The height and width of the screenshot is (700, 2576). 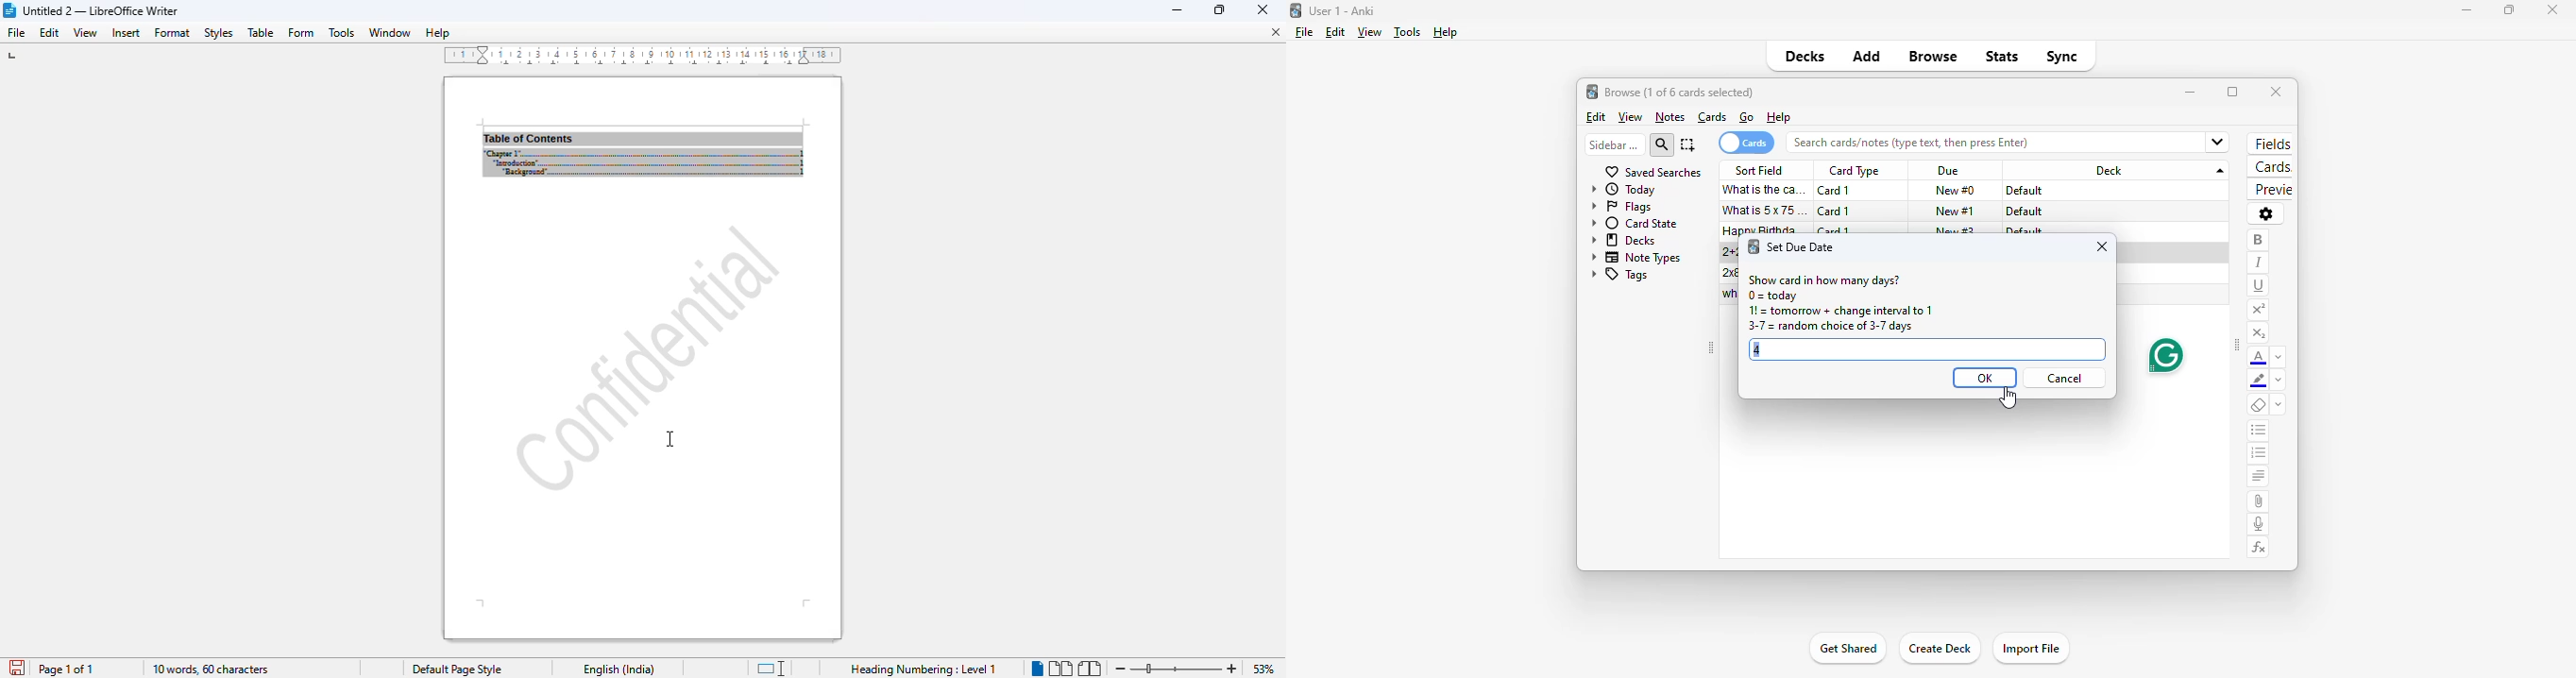 What do you see at coordinates (1614, 144) in the screenshot?
I see `sidebar filter` at bounding box center [1614, 144].